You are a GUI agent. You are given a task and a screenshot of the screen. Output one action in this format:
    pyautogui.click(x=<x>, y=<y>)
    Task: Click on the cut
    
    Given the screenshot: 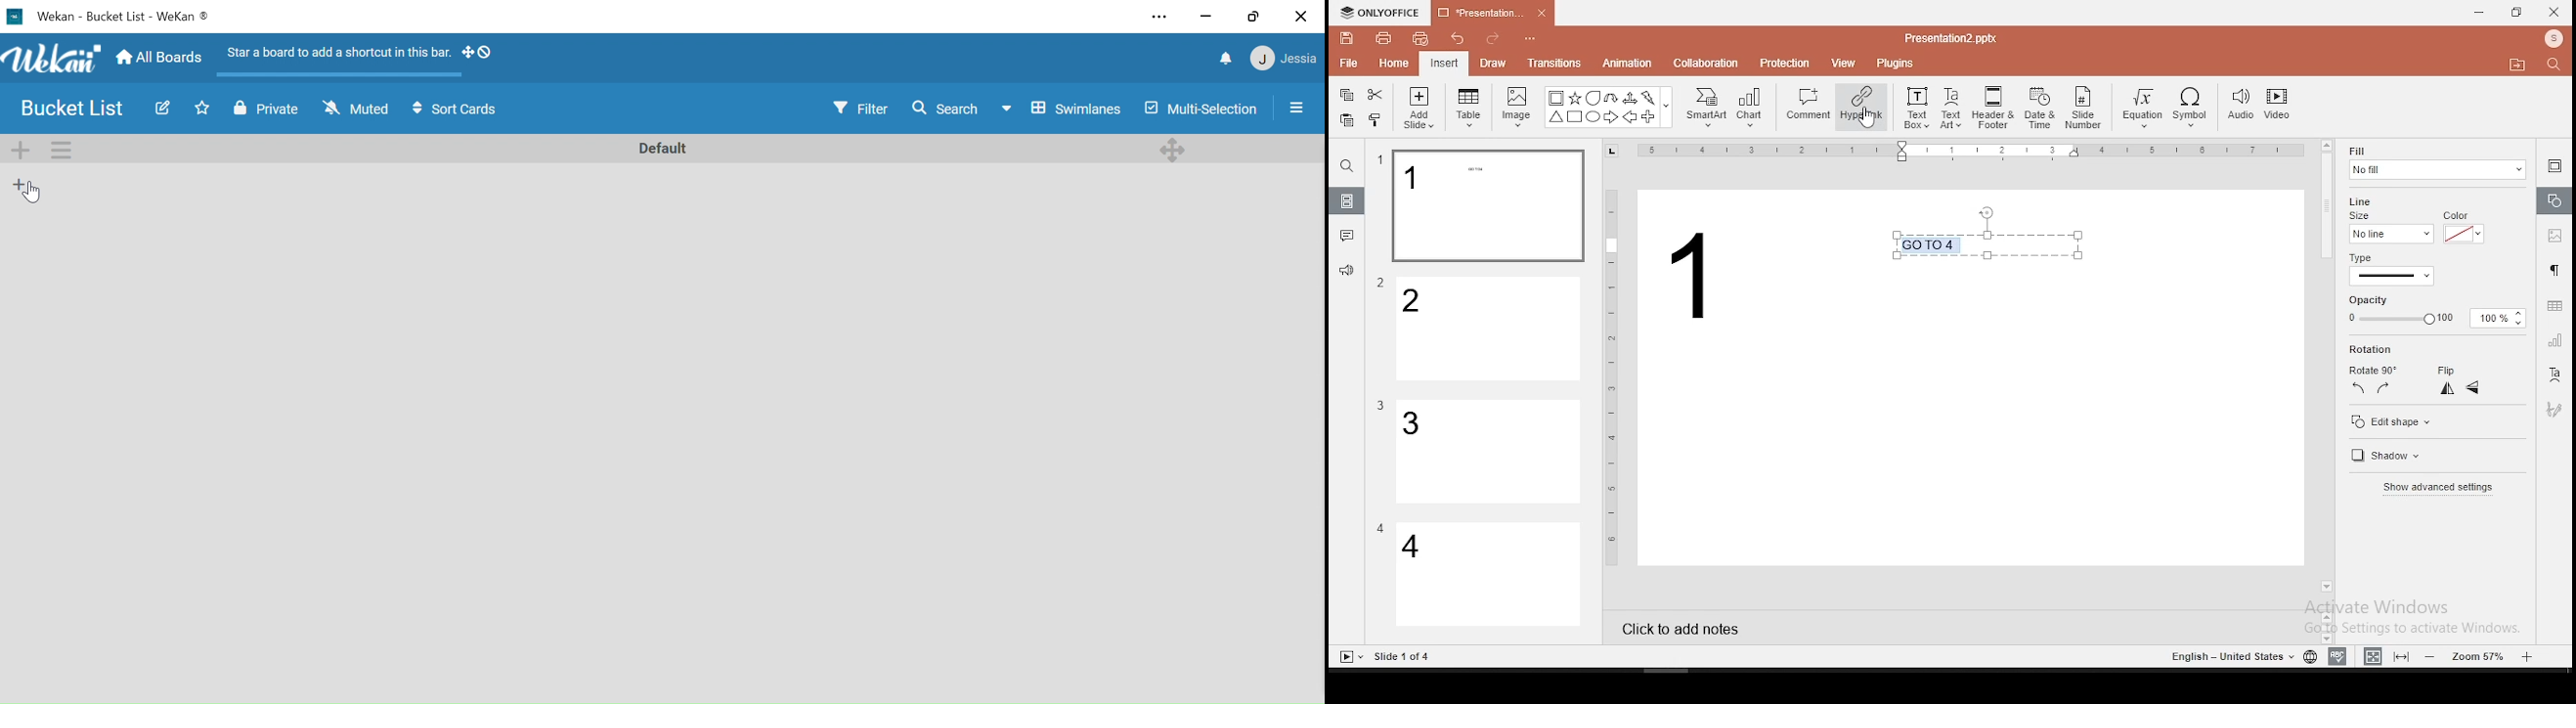 What is the action you would take?
    pyautogui.click(x=1375, y=94)
    